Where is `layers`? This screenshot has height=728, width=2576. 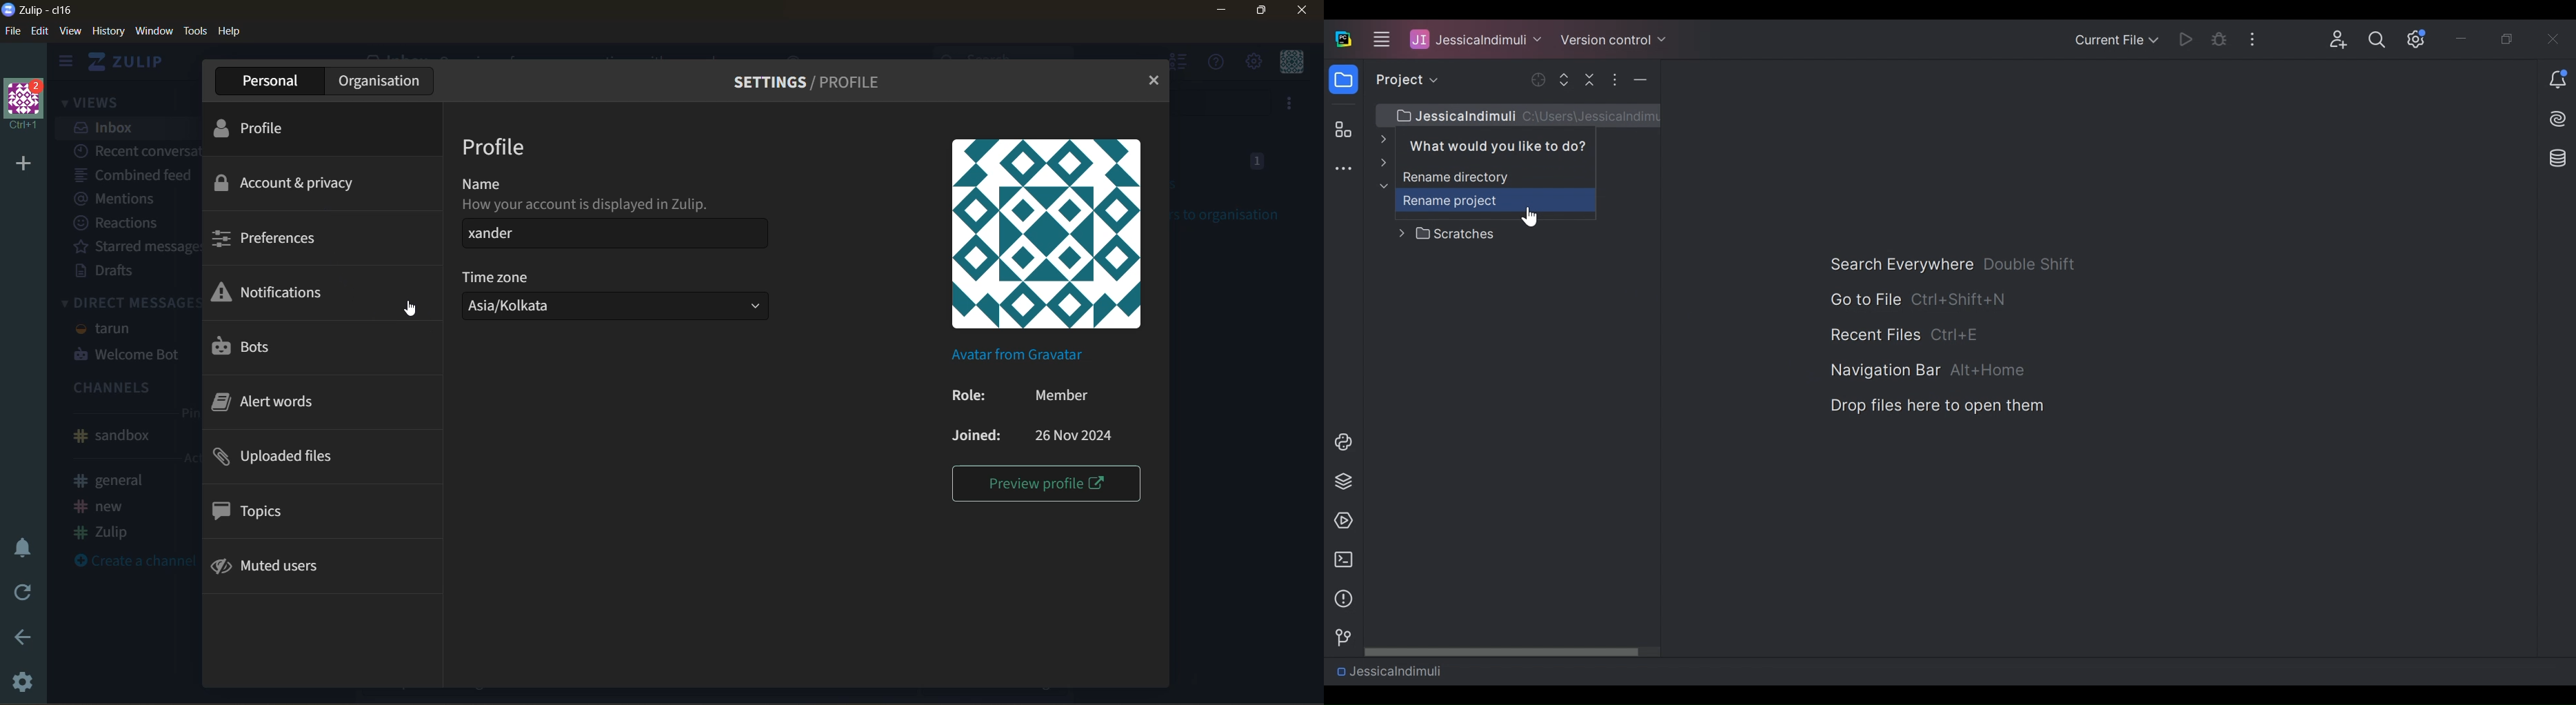
layers is located at coordinates (1343, 480).